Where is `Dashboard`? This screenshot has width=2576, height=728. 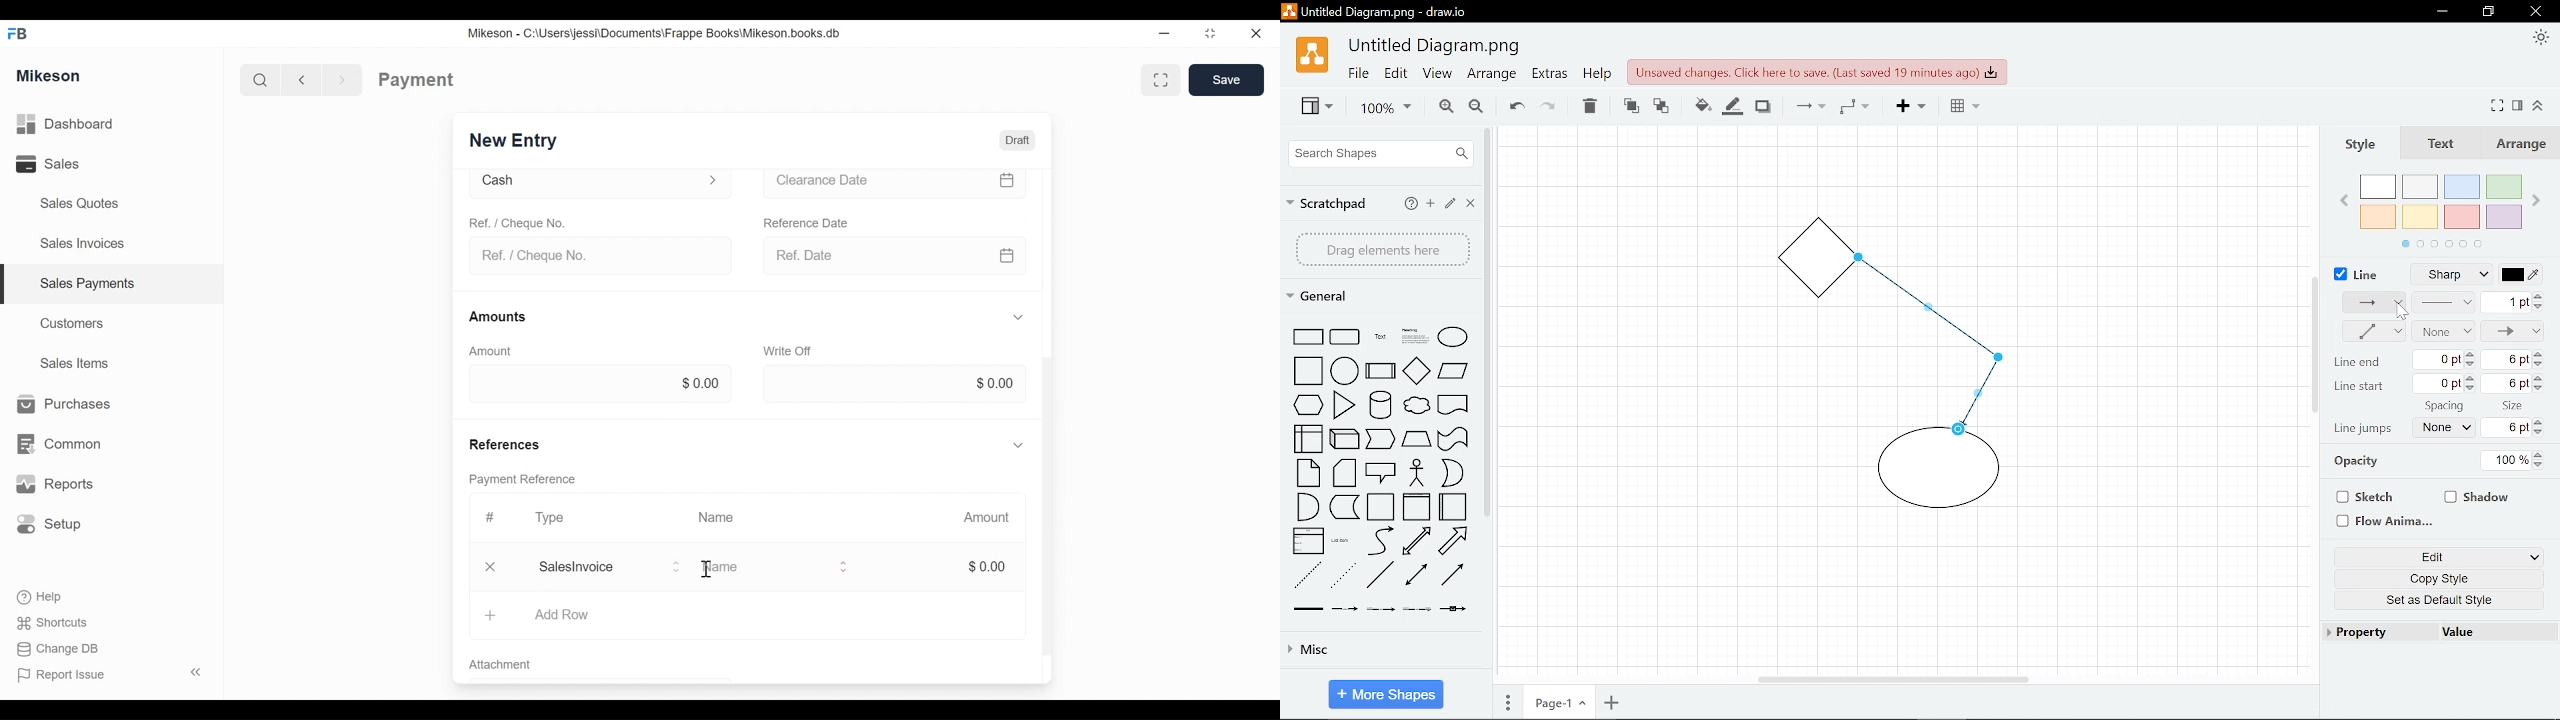
Dashboard is located at coordinates (87, 125).